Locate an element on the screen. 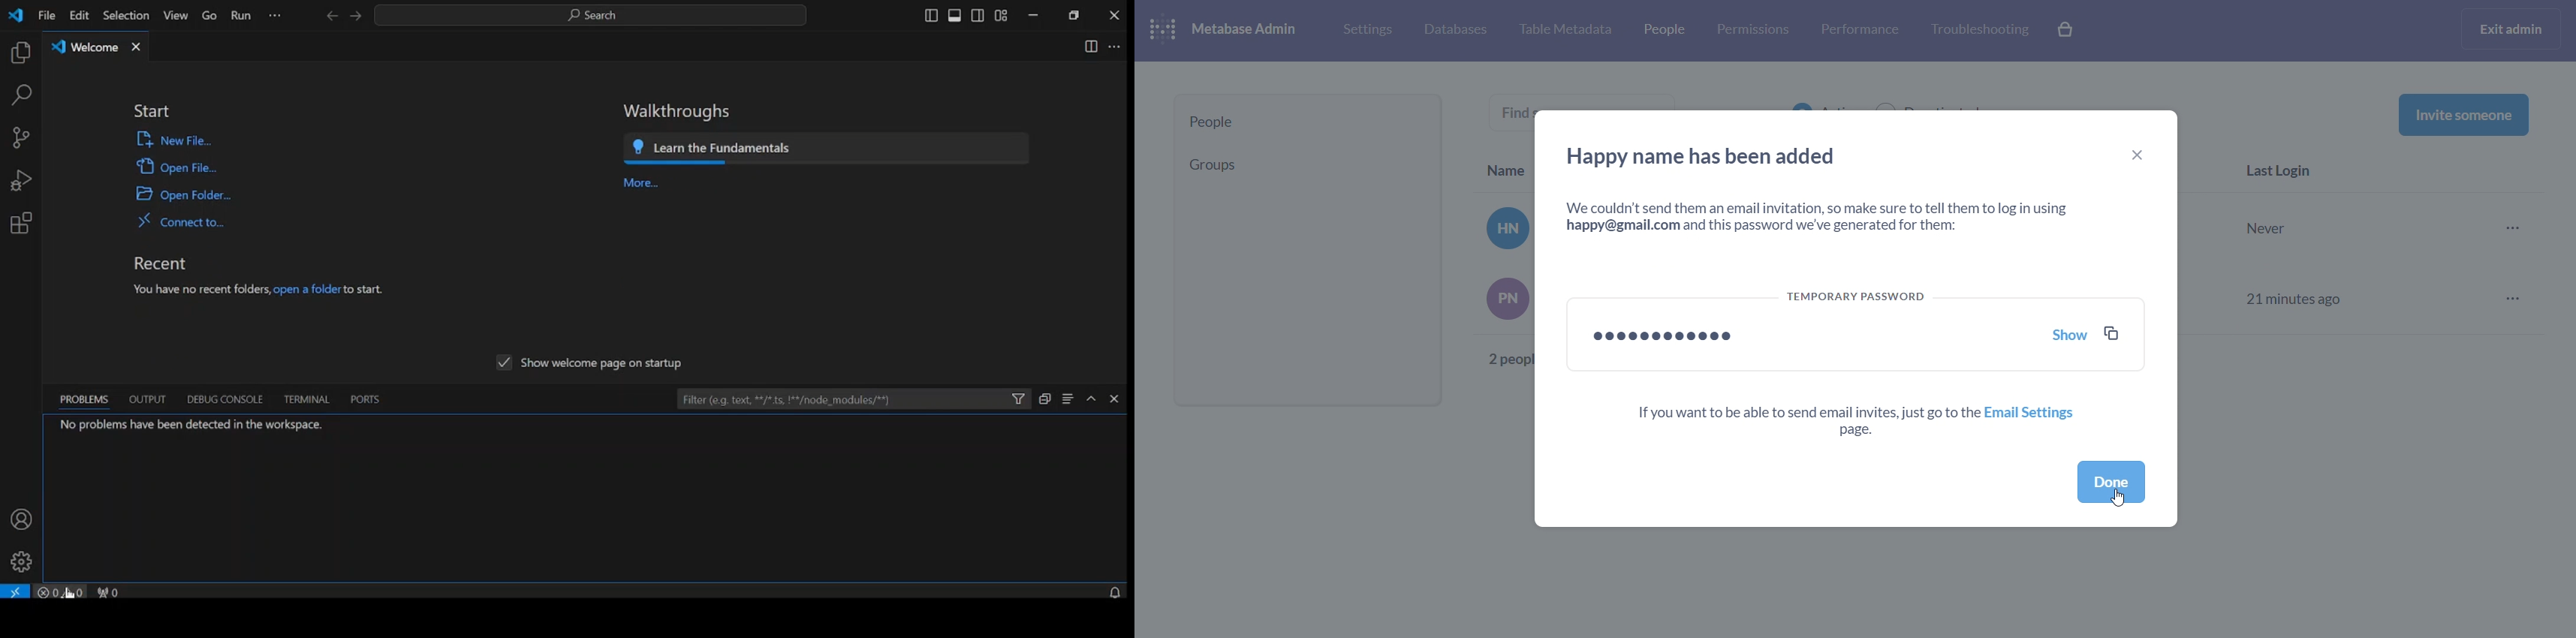  settings is located at coordinates (22, 561).